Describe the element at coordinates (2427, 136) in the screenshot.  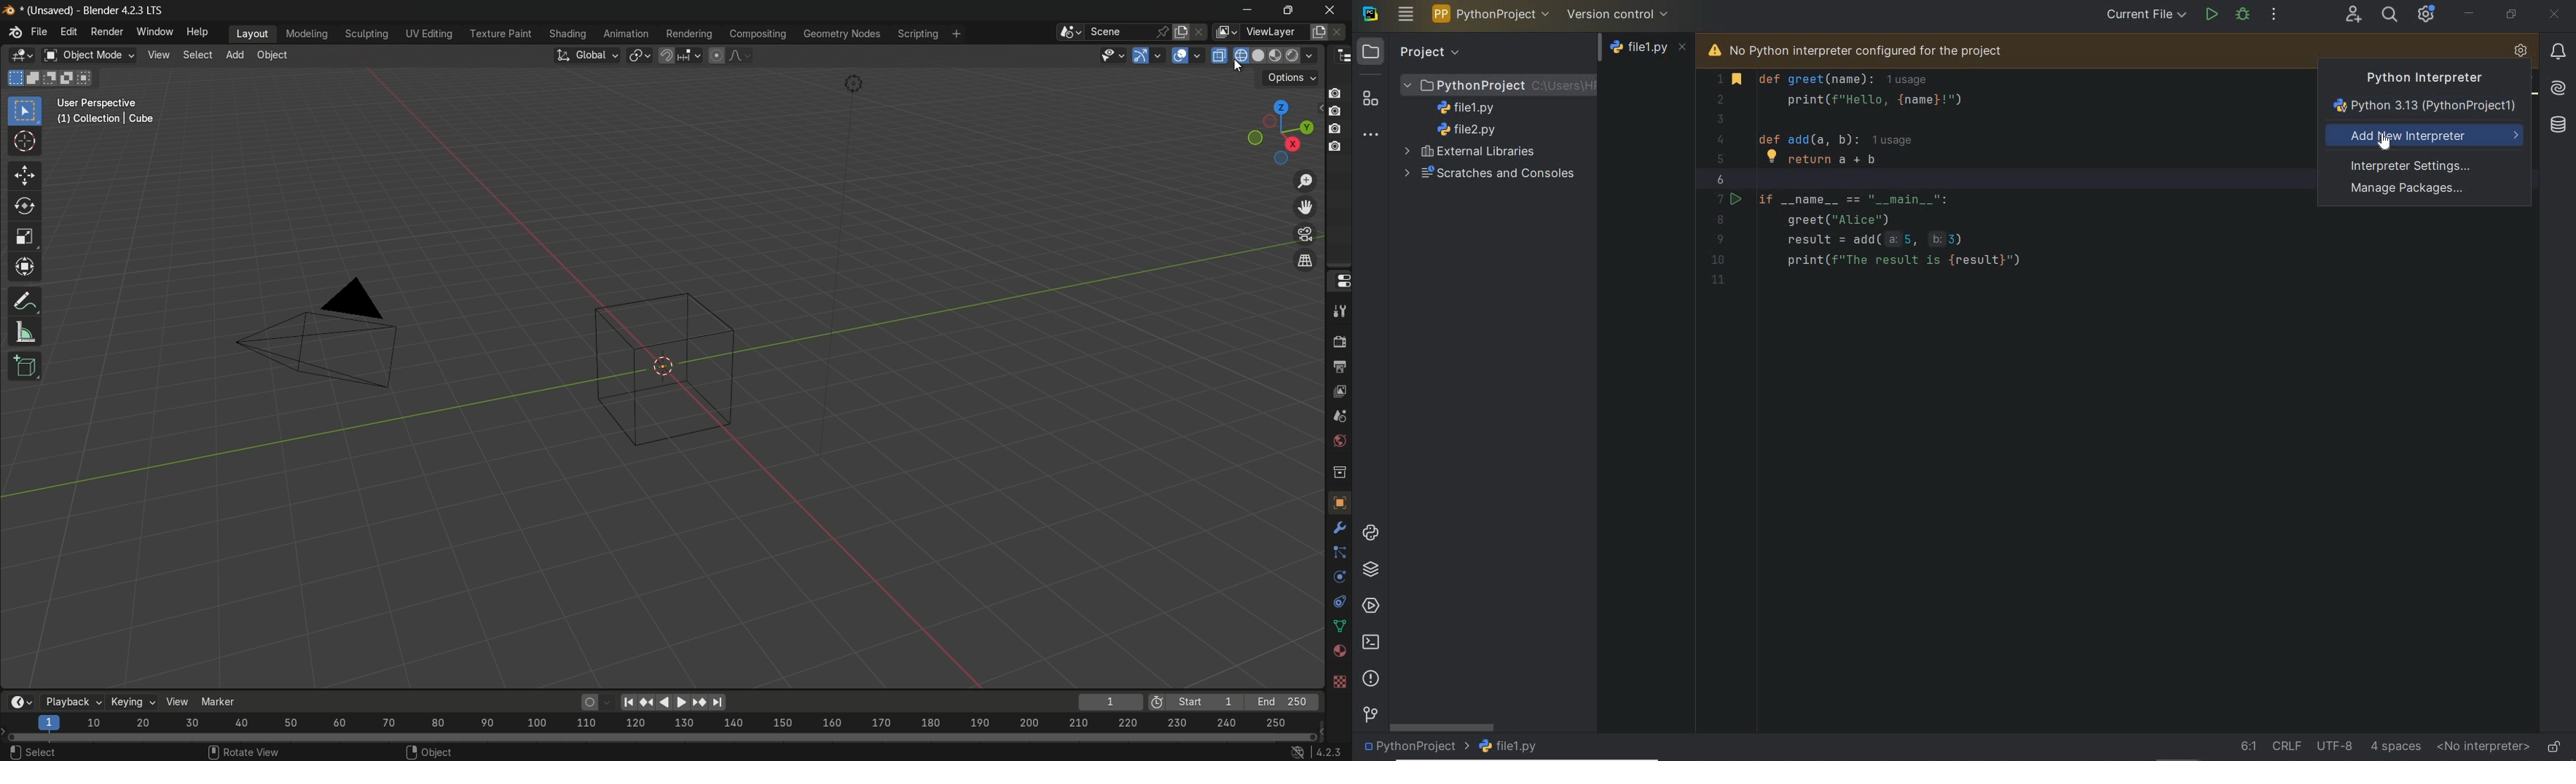
I see `Add New Interpreter` at that location.